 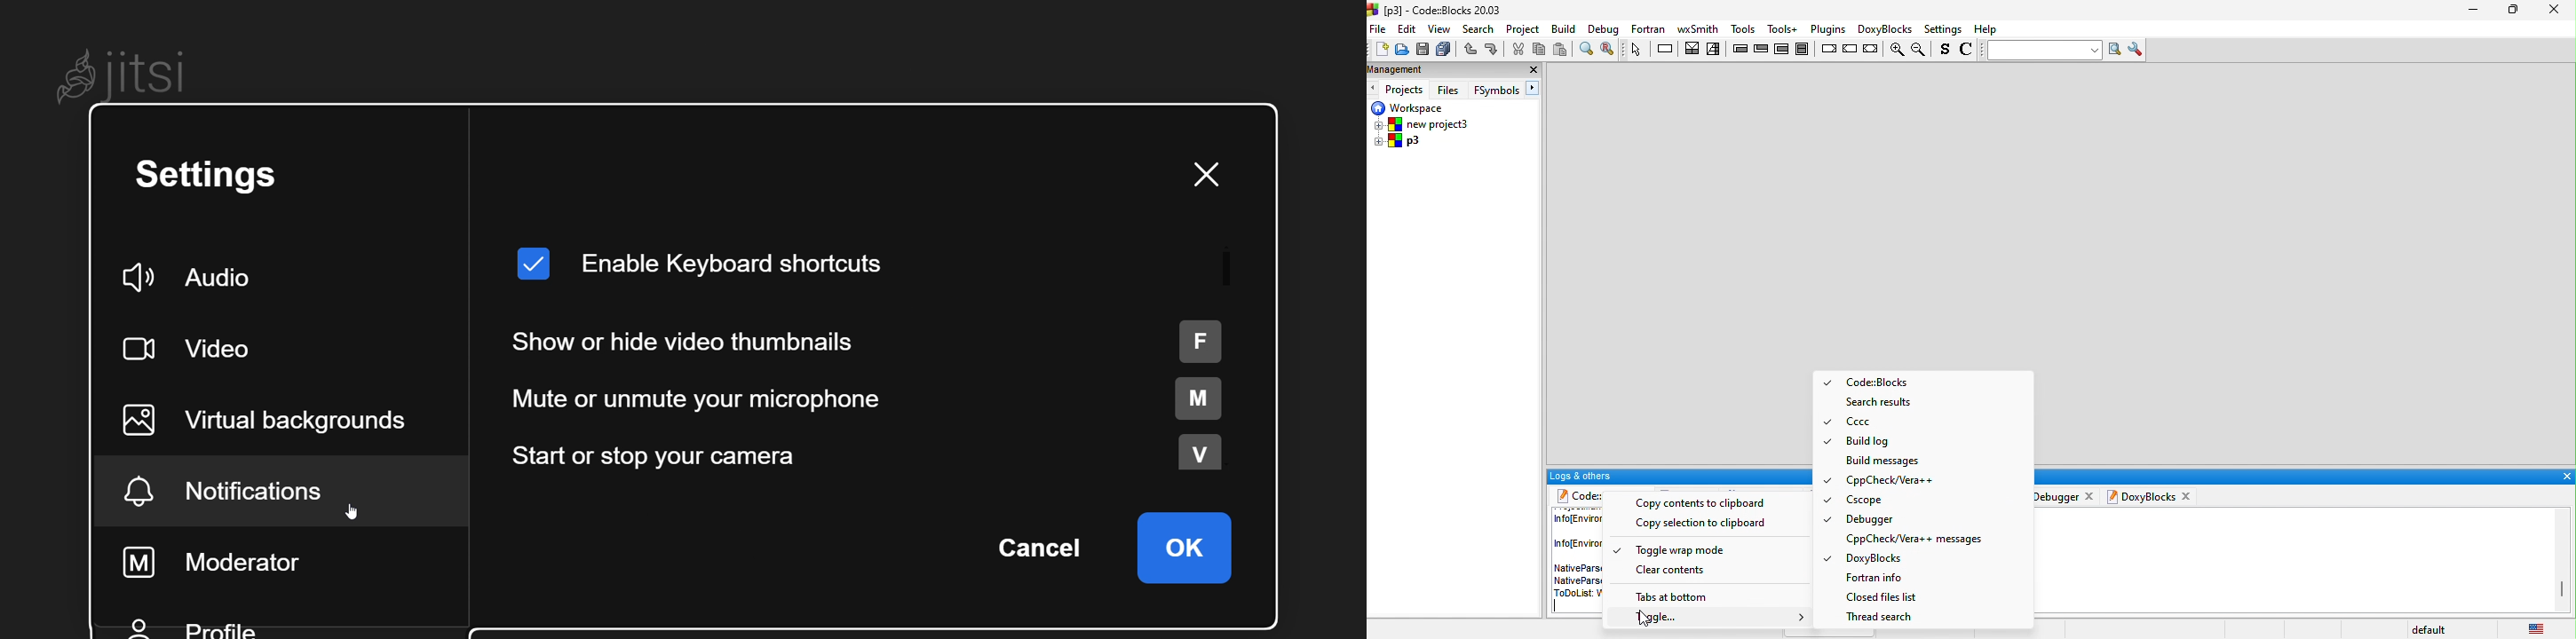 I want to click on ok, so click(x=1188, y=549).